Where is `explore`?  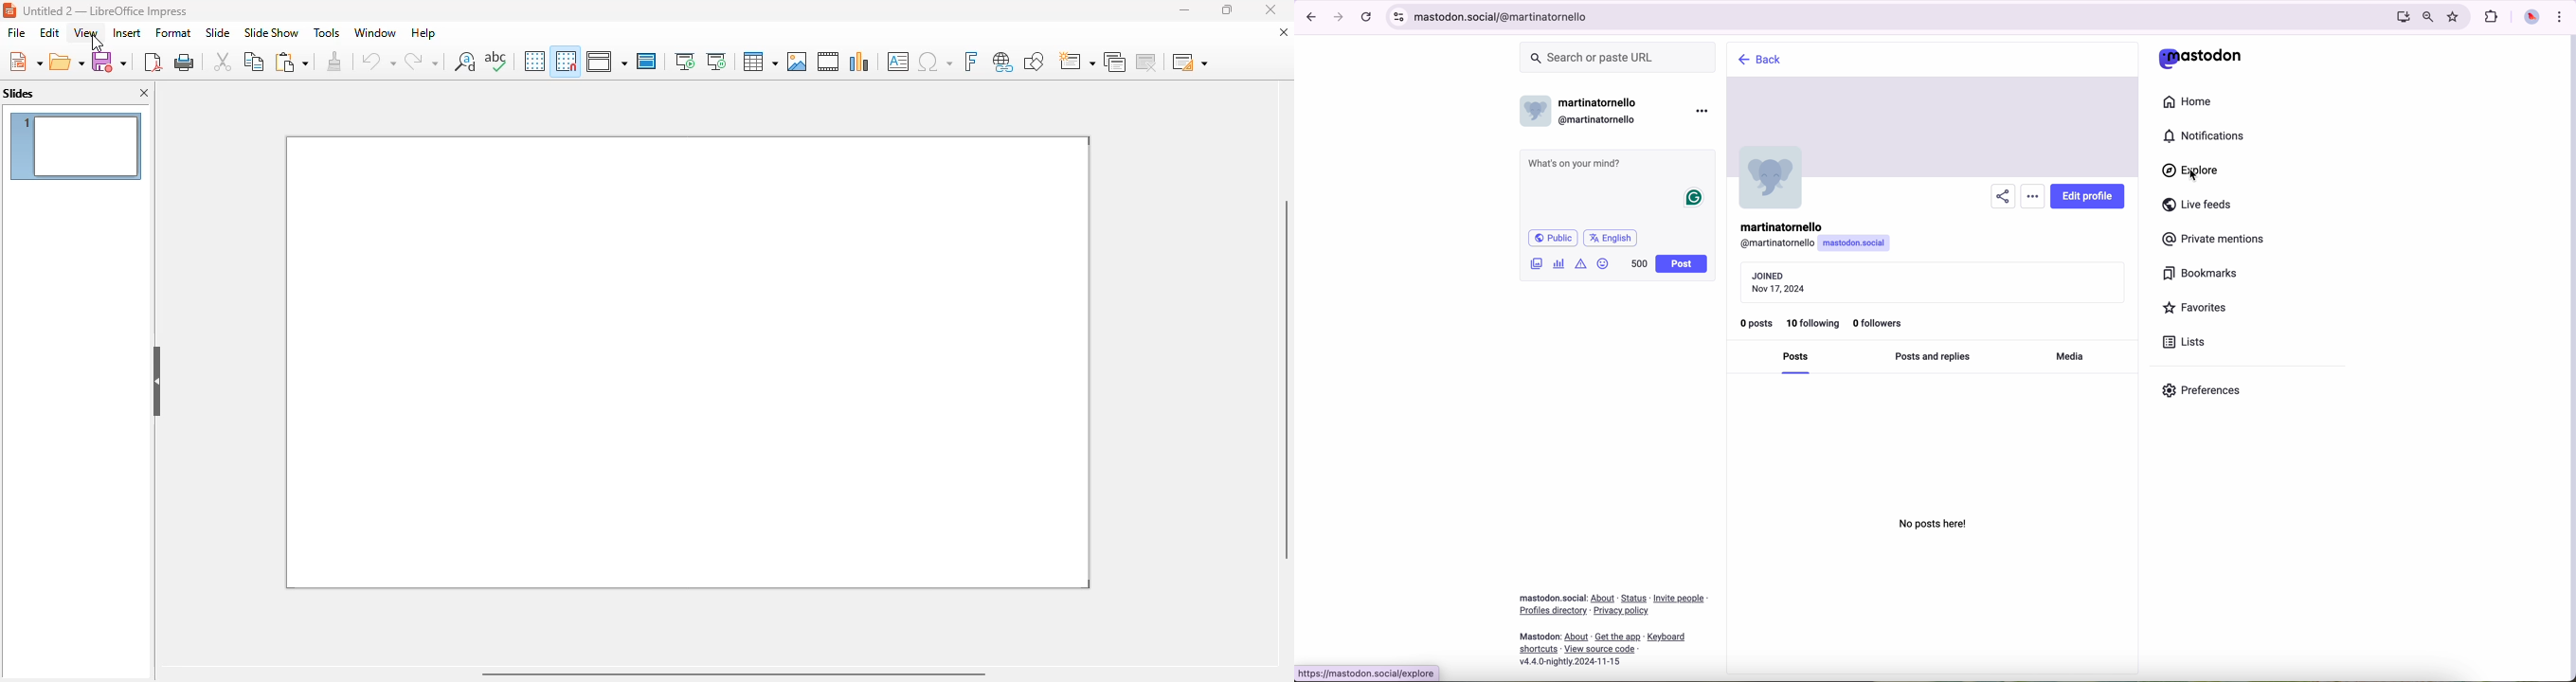
explore is located at coordinates (1761, 60).